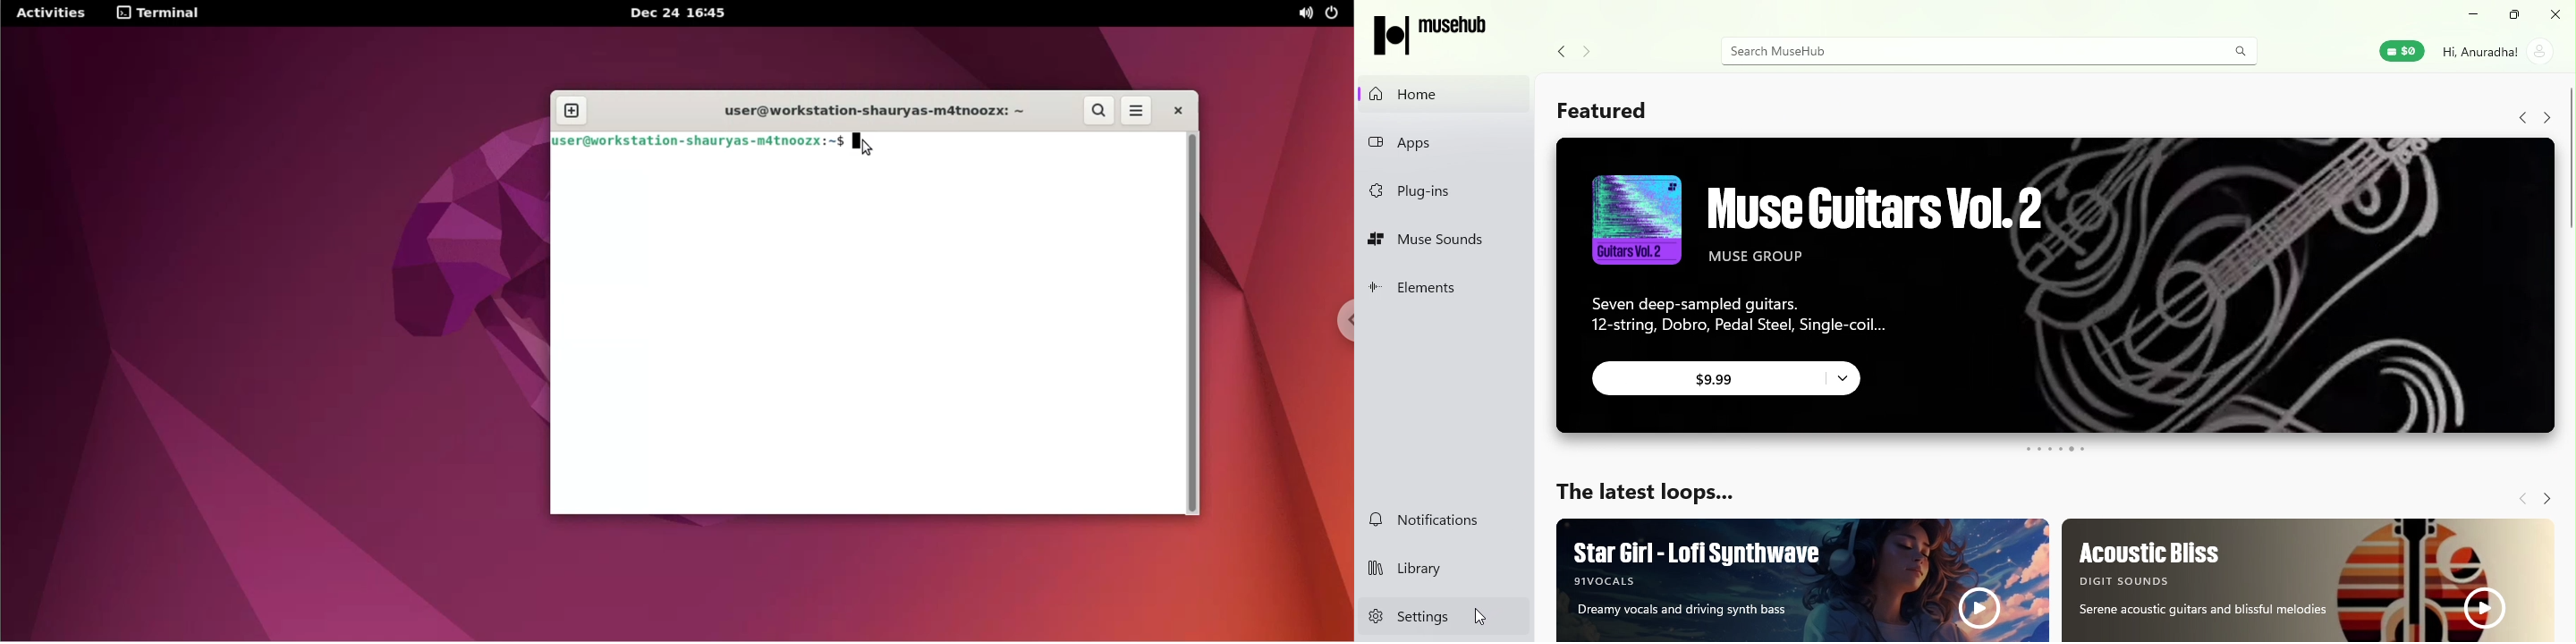  I want to click on Navigate forward, so click(2545, 499).